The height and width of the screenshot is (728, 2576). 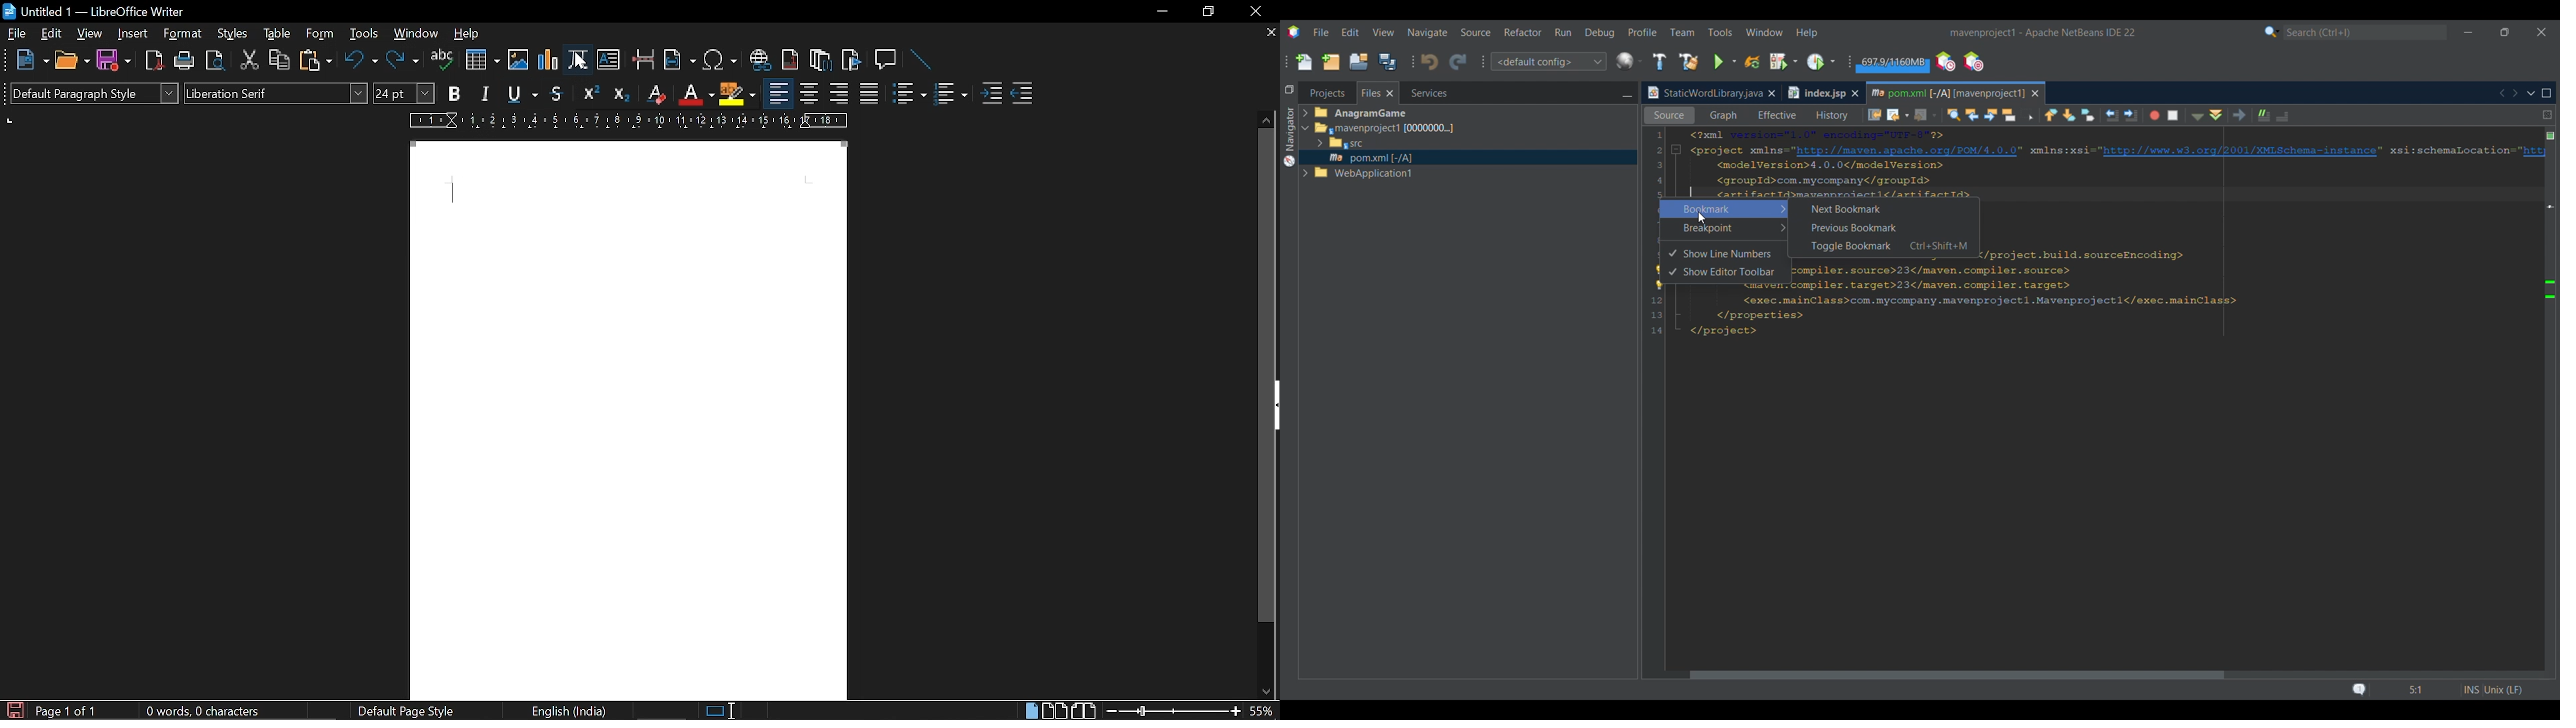 What do you see at coordinates (1331, 61) in the screenshot?
I see `New project` at bounding box center [1331, 61].